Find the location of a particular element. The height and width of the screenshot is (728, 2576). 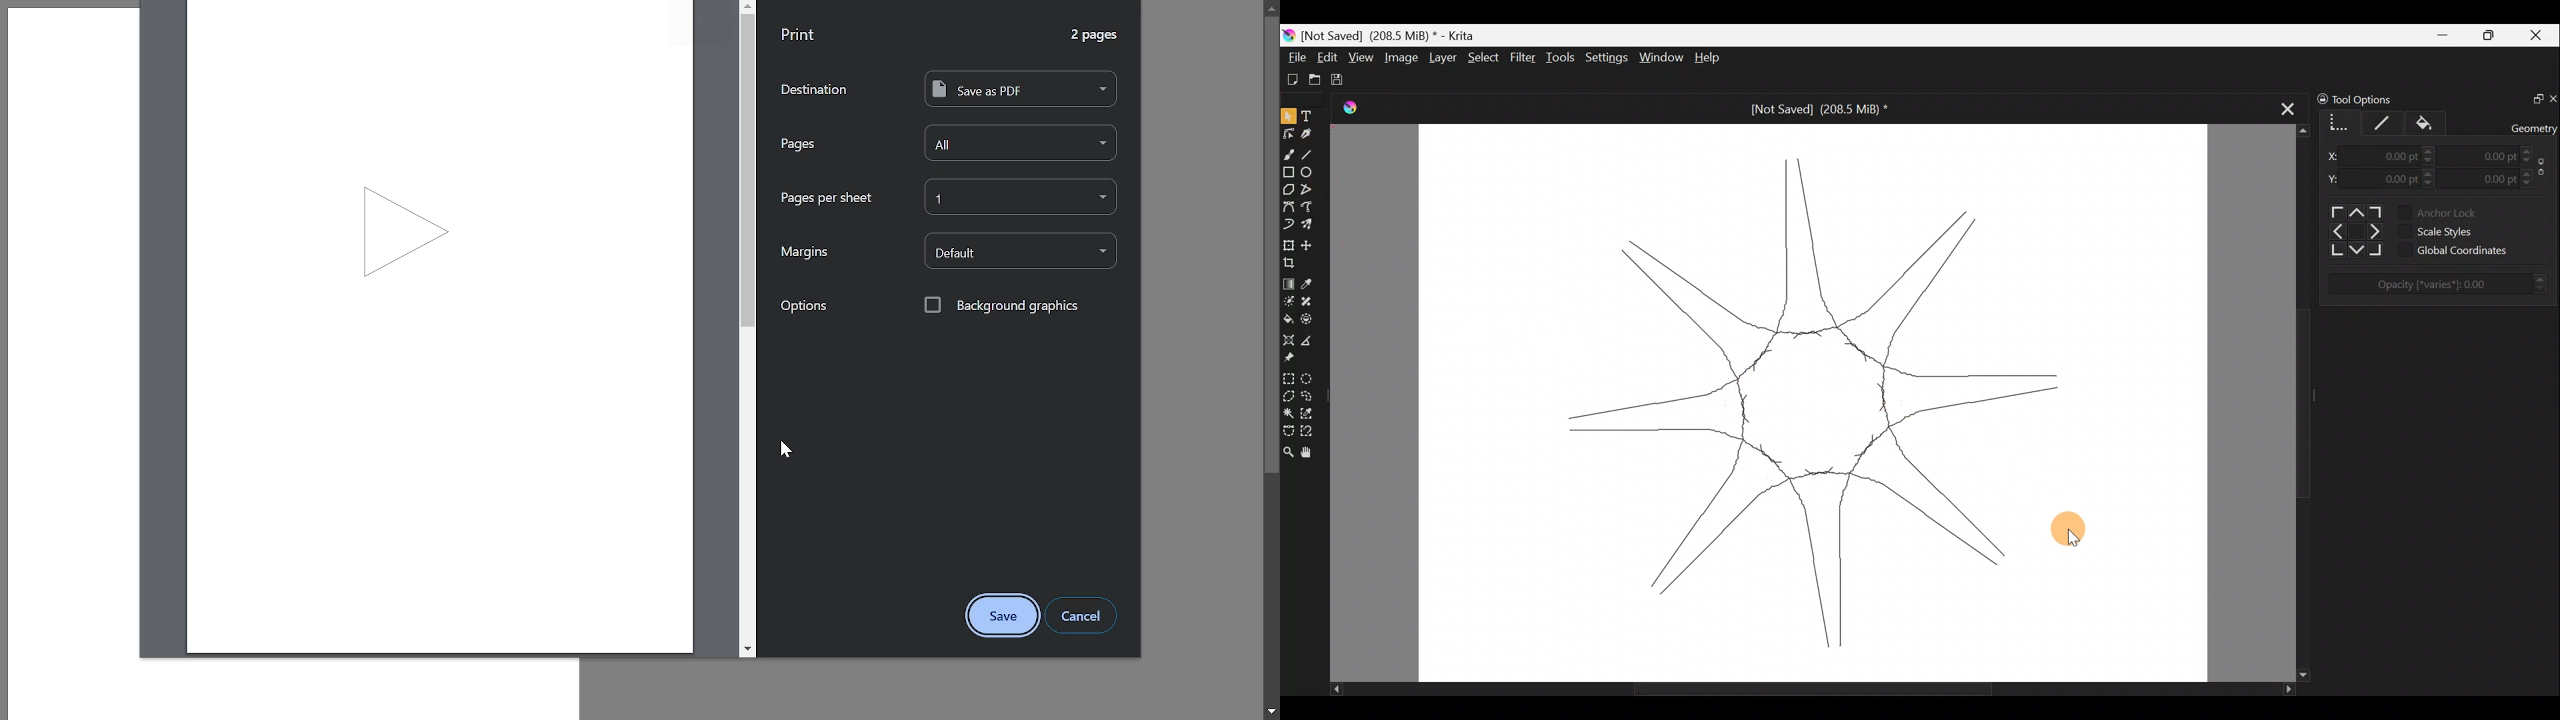

Close docker is located at coordinates (2552, 96).